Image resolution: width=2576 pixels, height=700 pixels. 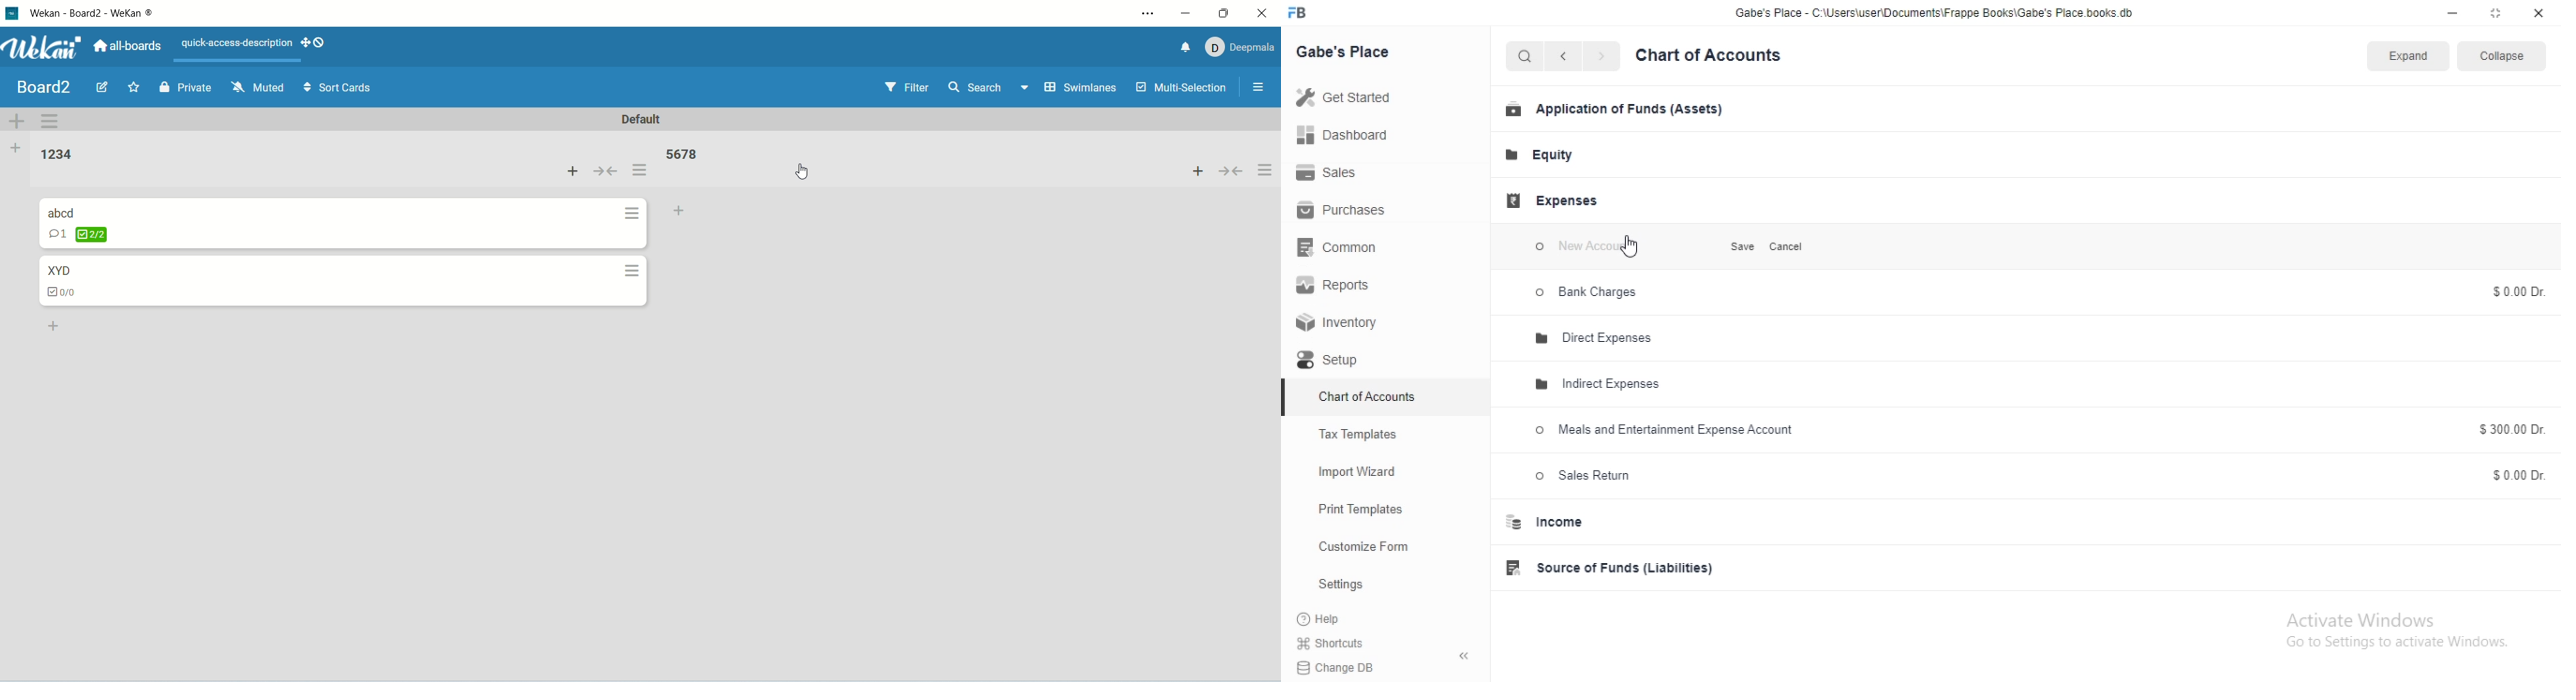 I want to click on Income, so click(x=1560, y=524).